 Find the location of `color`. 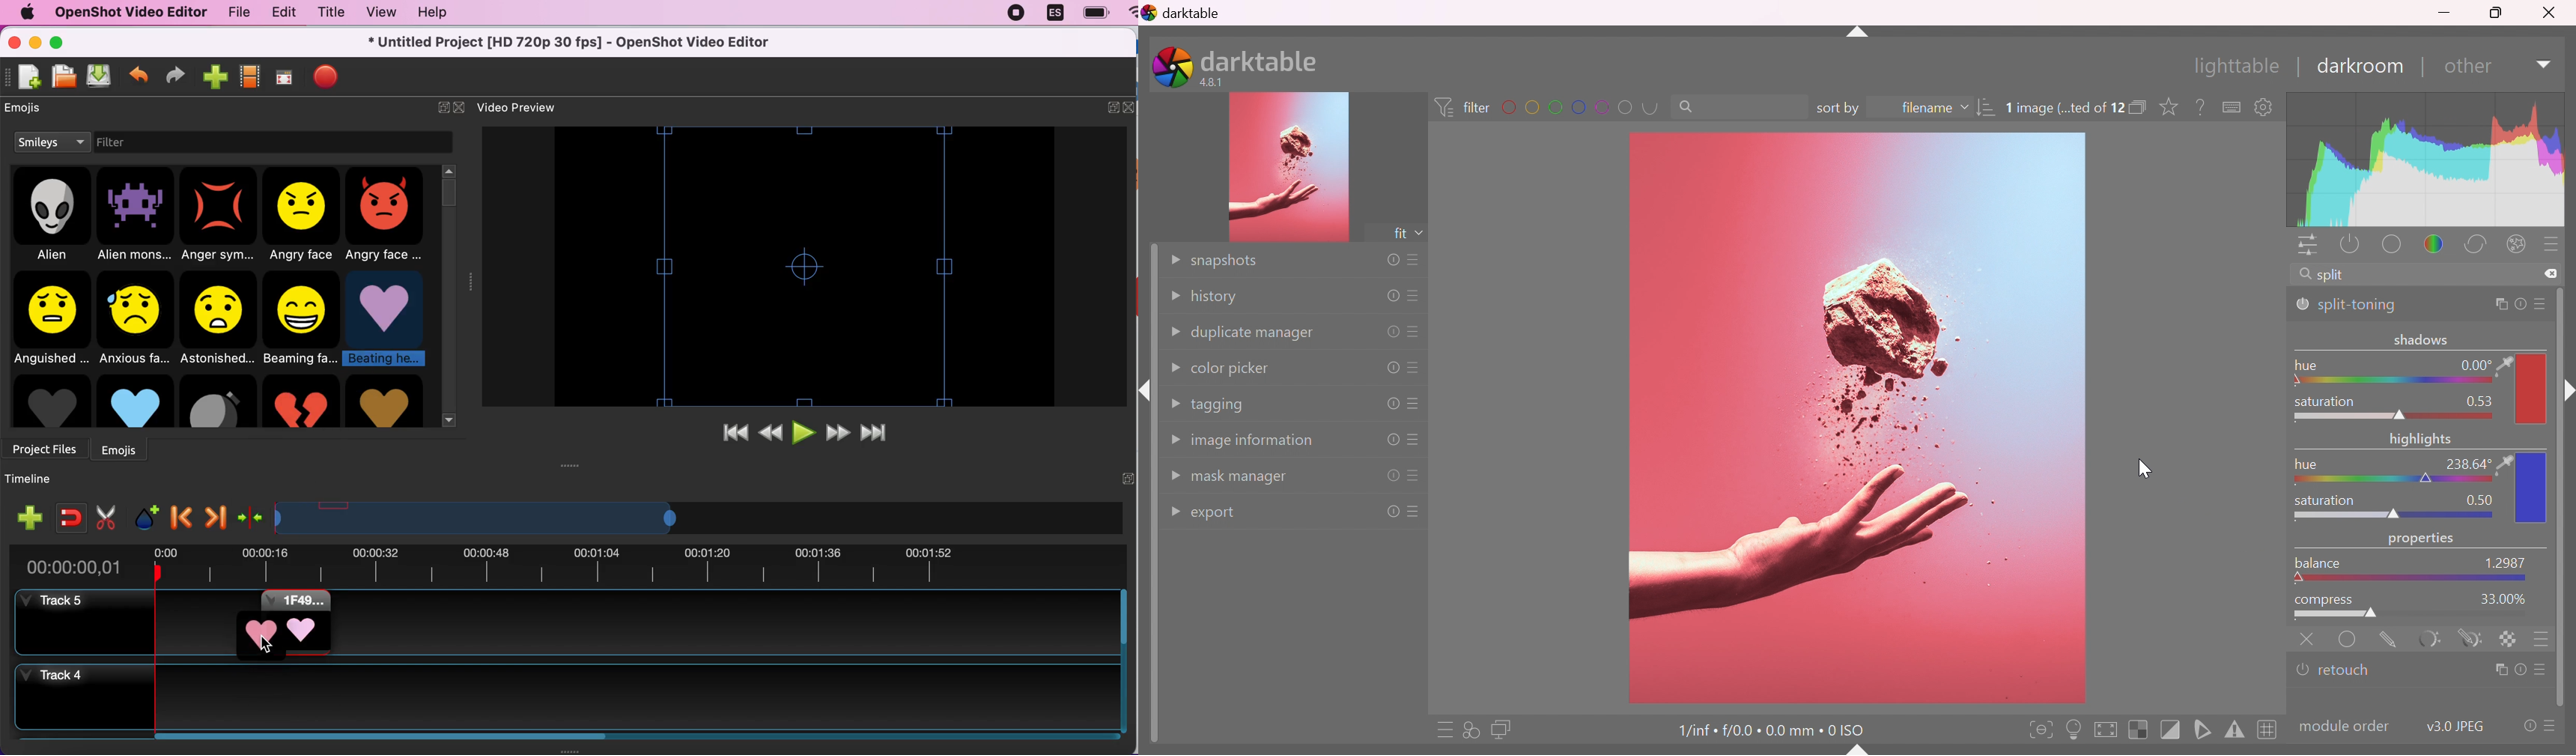

color is located at coordinates (2532, 487).